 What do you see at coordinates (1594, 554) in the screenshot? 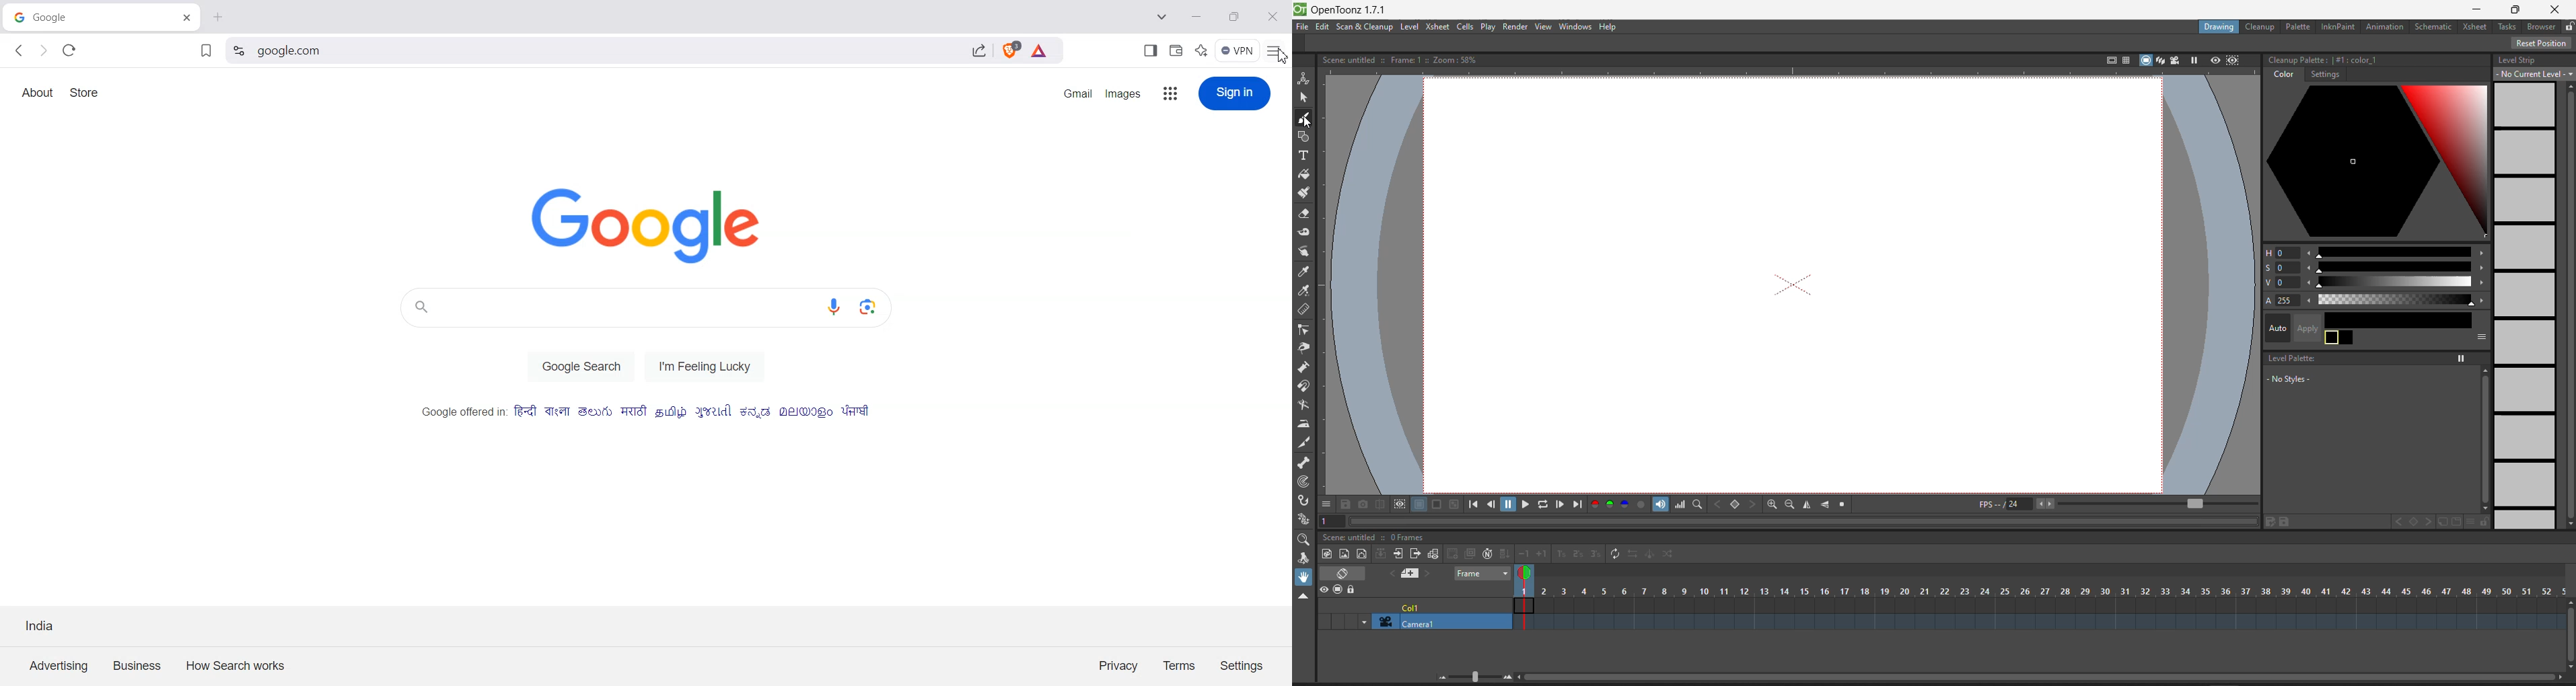
I see `reframe on 3` at bounding box center [1594, 554].